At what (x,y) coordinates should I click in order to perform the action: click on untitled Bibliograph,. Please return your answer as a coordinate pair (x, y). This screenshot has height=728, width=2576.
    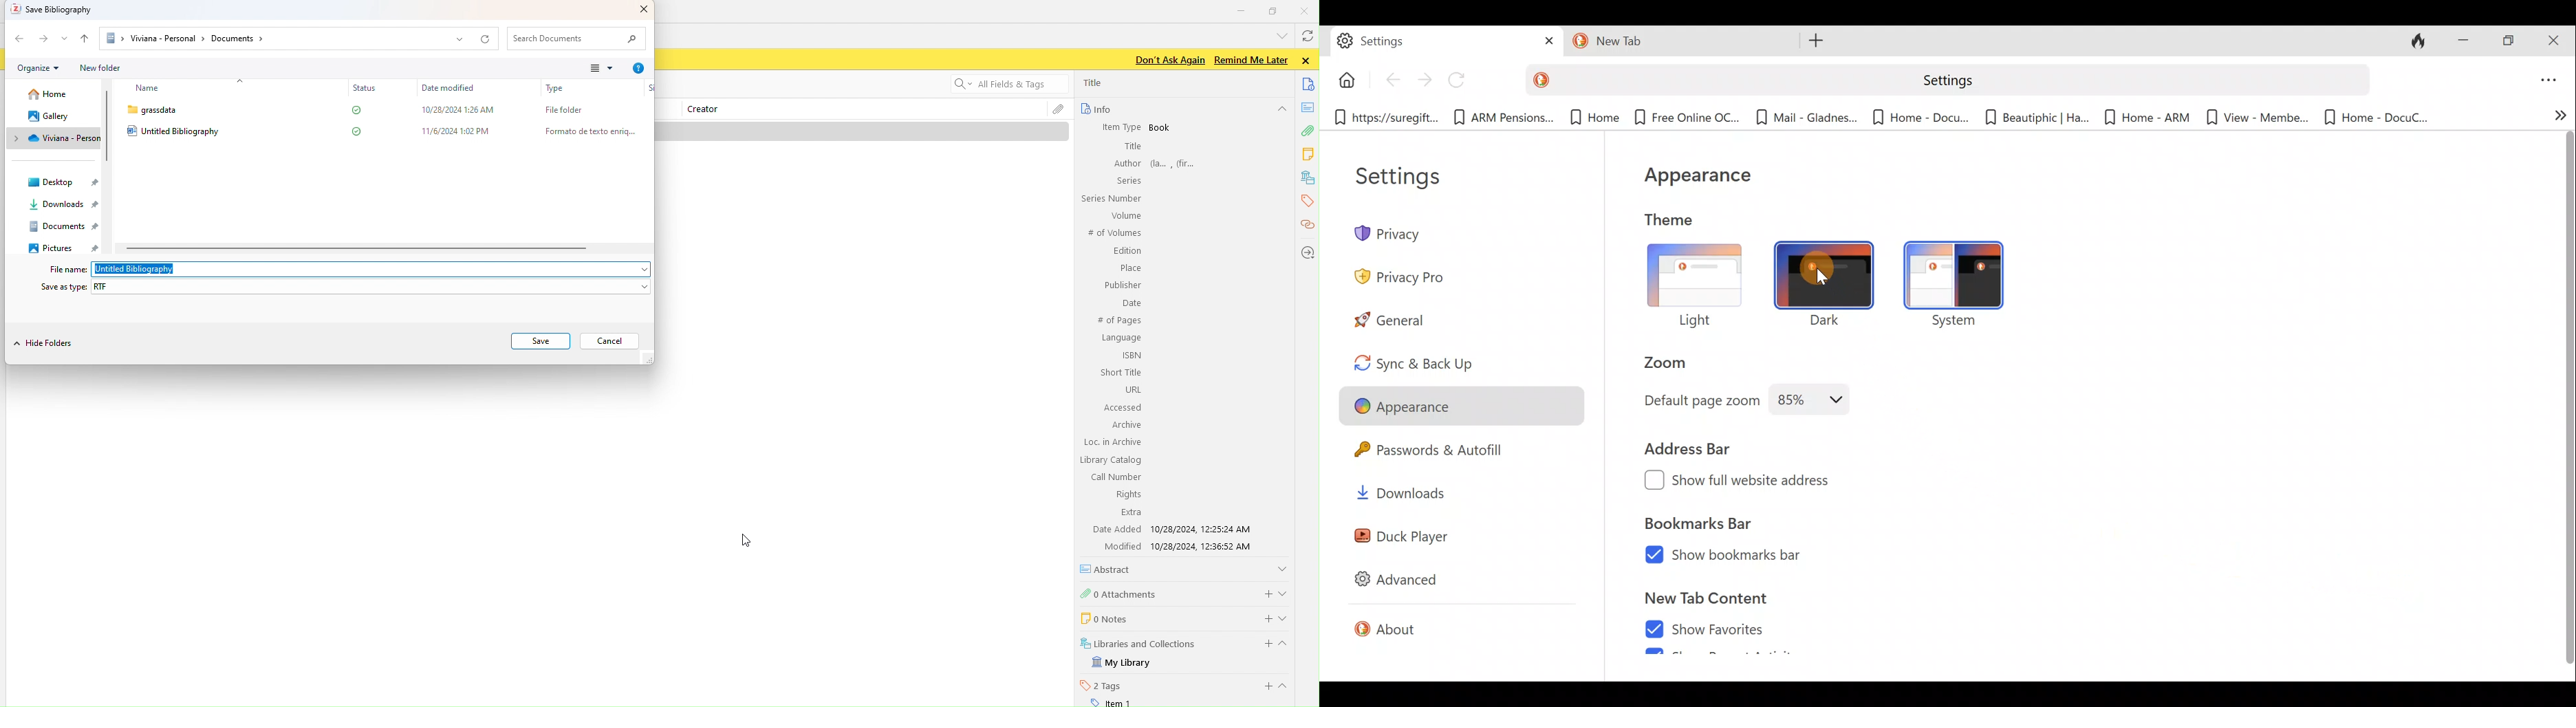
    Looking at the image, I should click on (137, 270).